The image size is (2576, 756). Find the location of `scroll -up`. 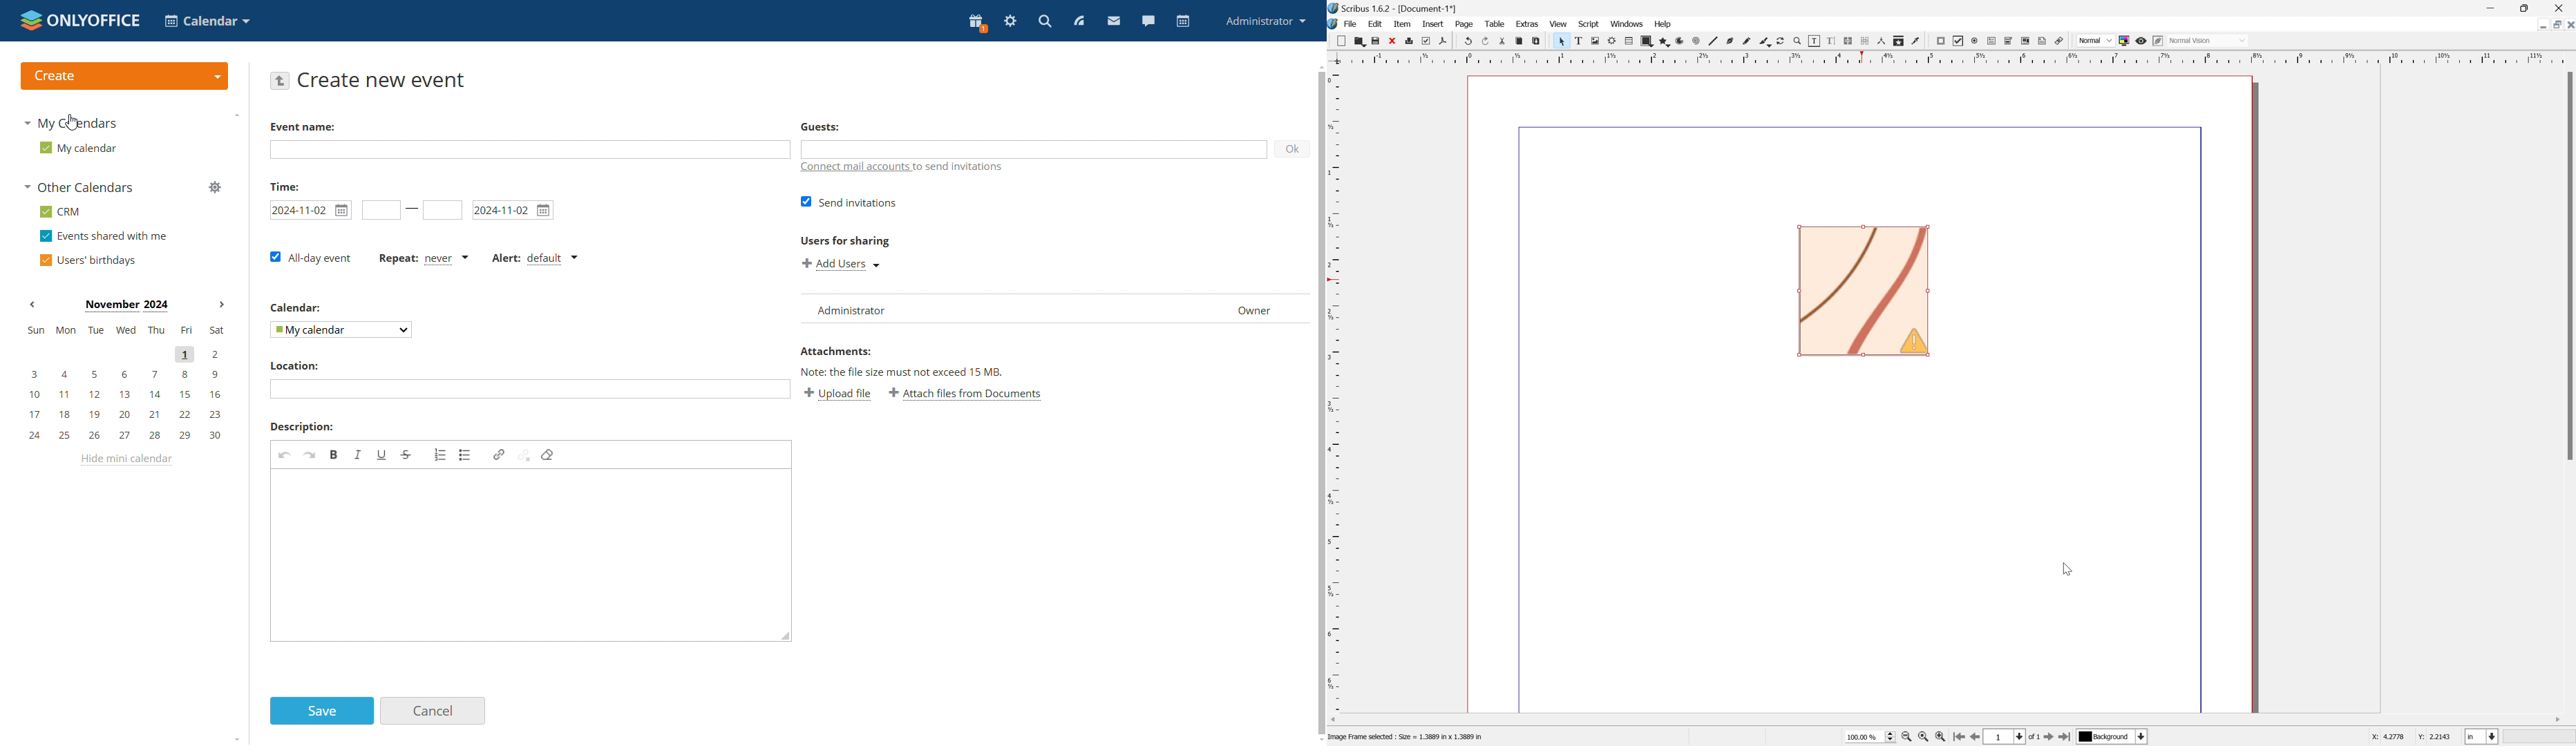

scroll -up is located at coordinates (1318, 64).